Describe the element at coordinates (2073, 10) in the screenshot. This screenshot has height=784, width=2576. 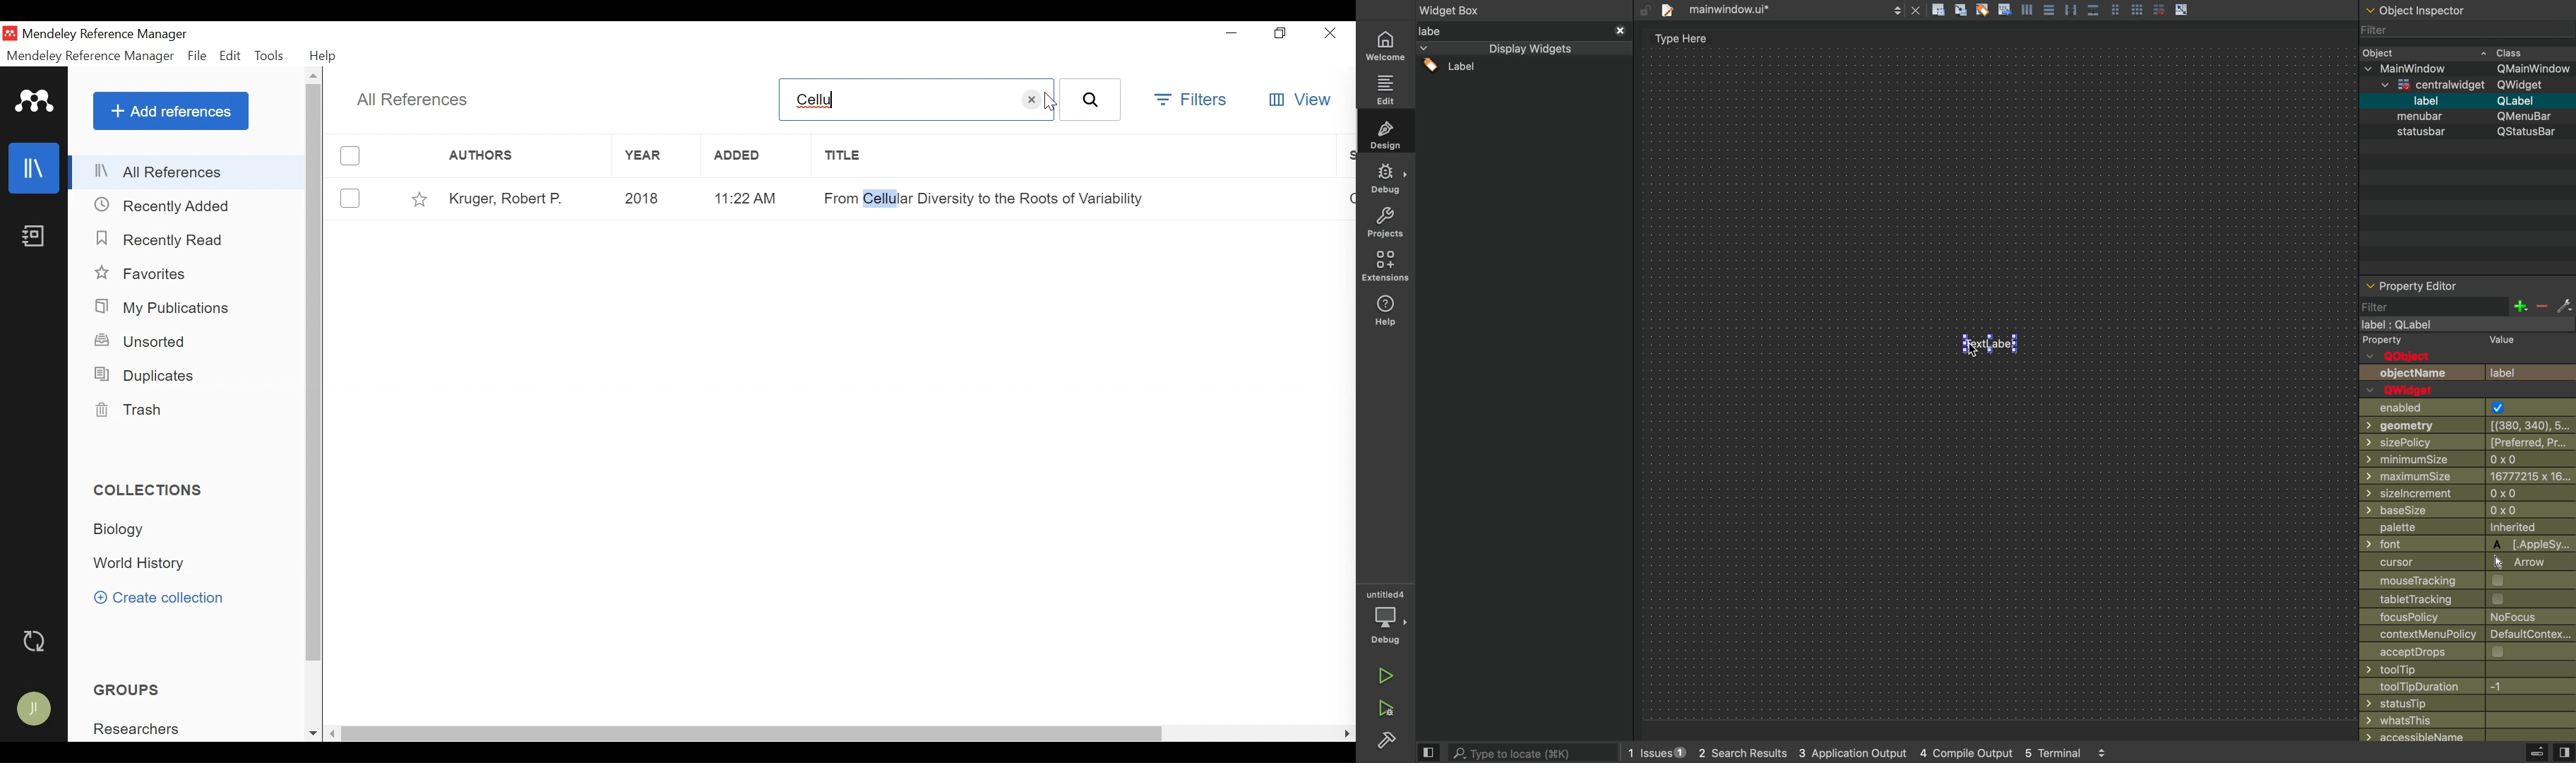
I see `Parallel` at that location.